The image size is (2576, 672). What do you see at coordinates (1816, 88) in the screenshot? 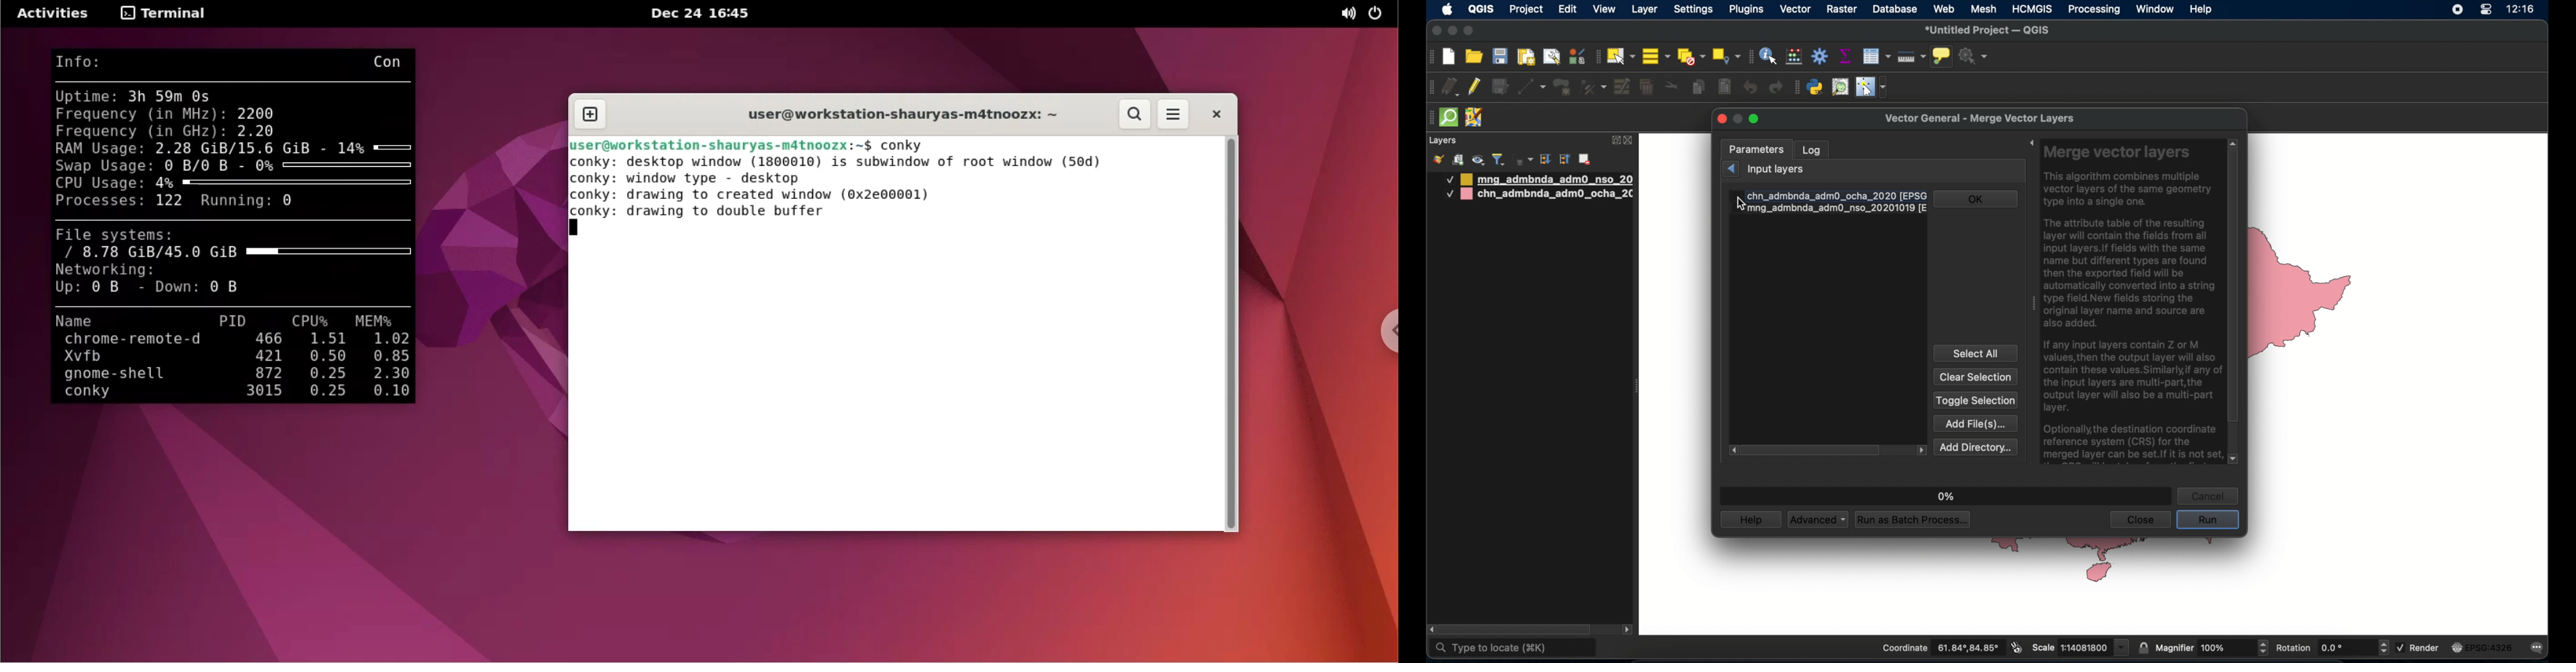
I see `python console` at bounding box center [1816, 88].